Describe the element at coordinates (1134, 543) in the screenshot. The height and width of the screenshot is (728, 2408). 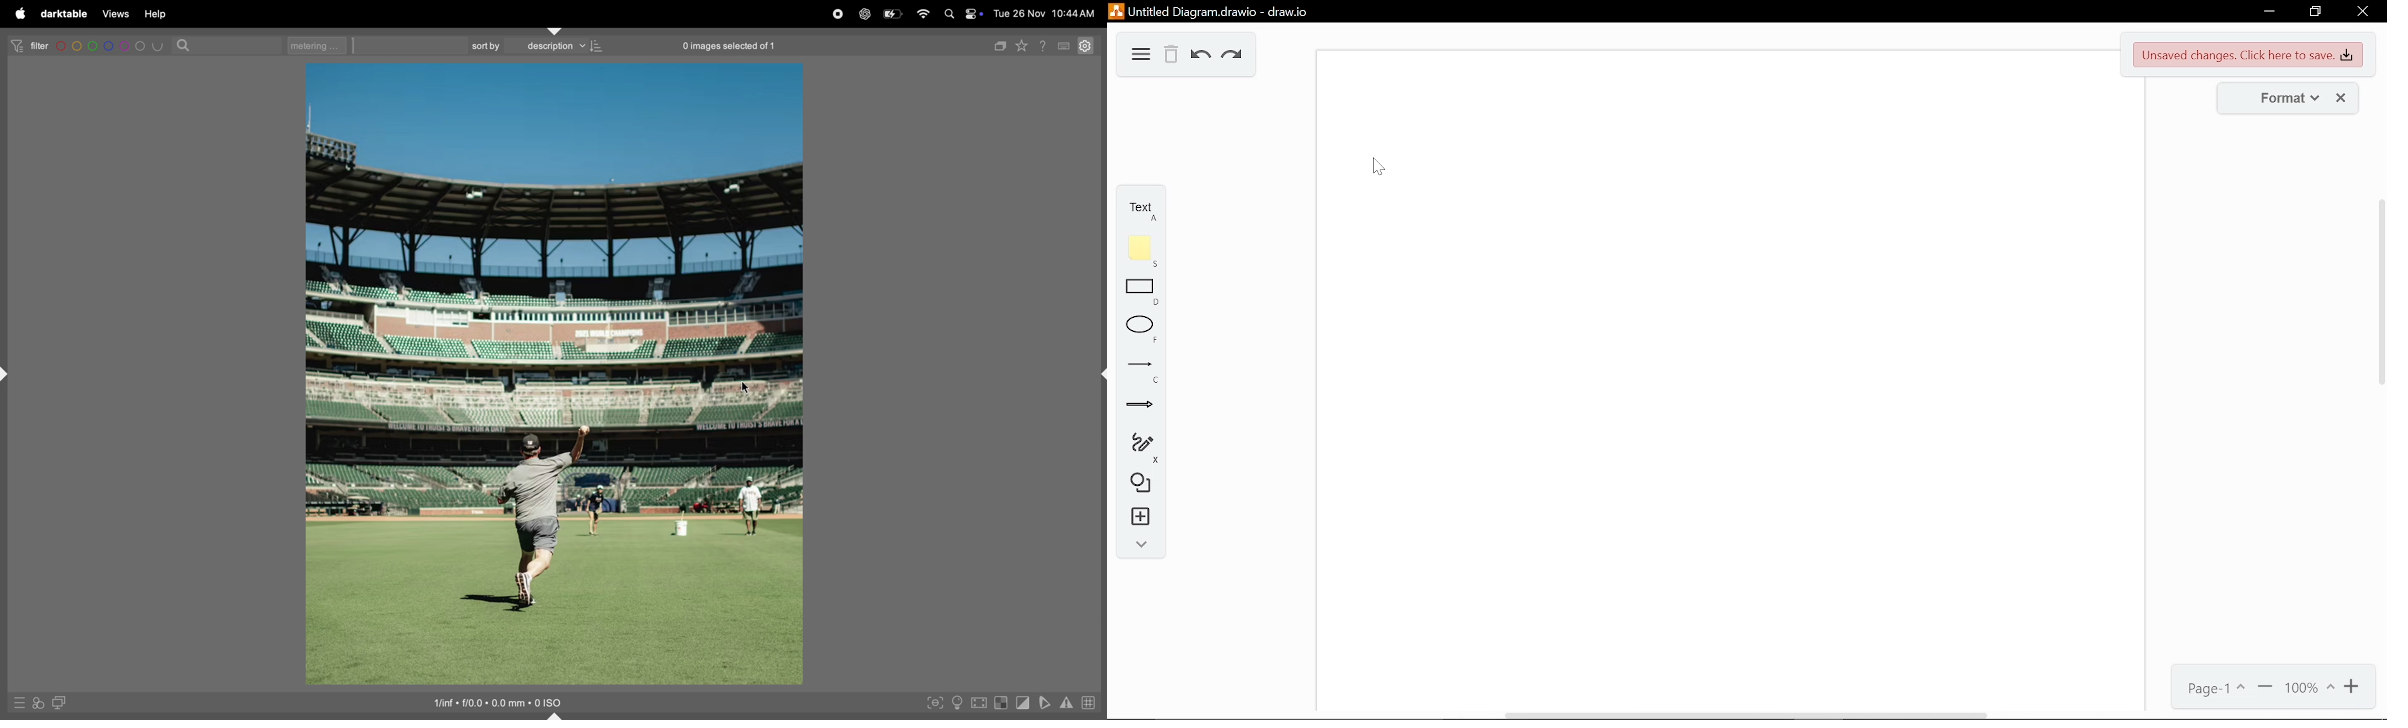
I see `collapse` at that location.